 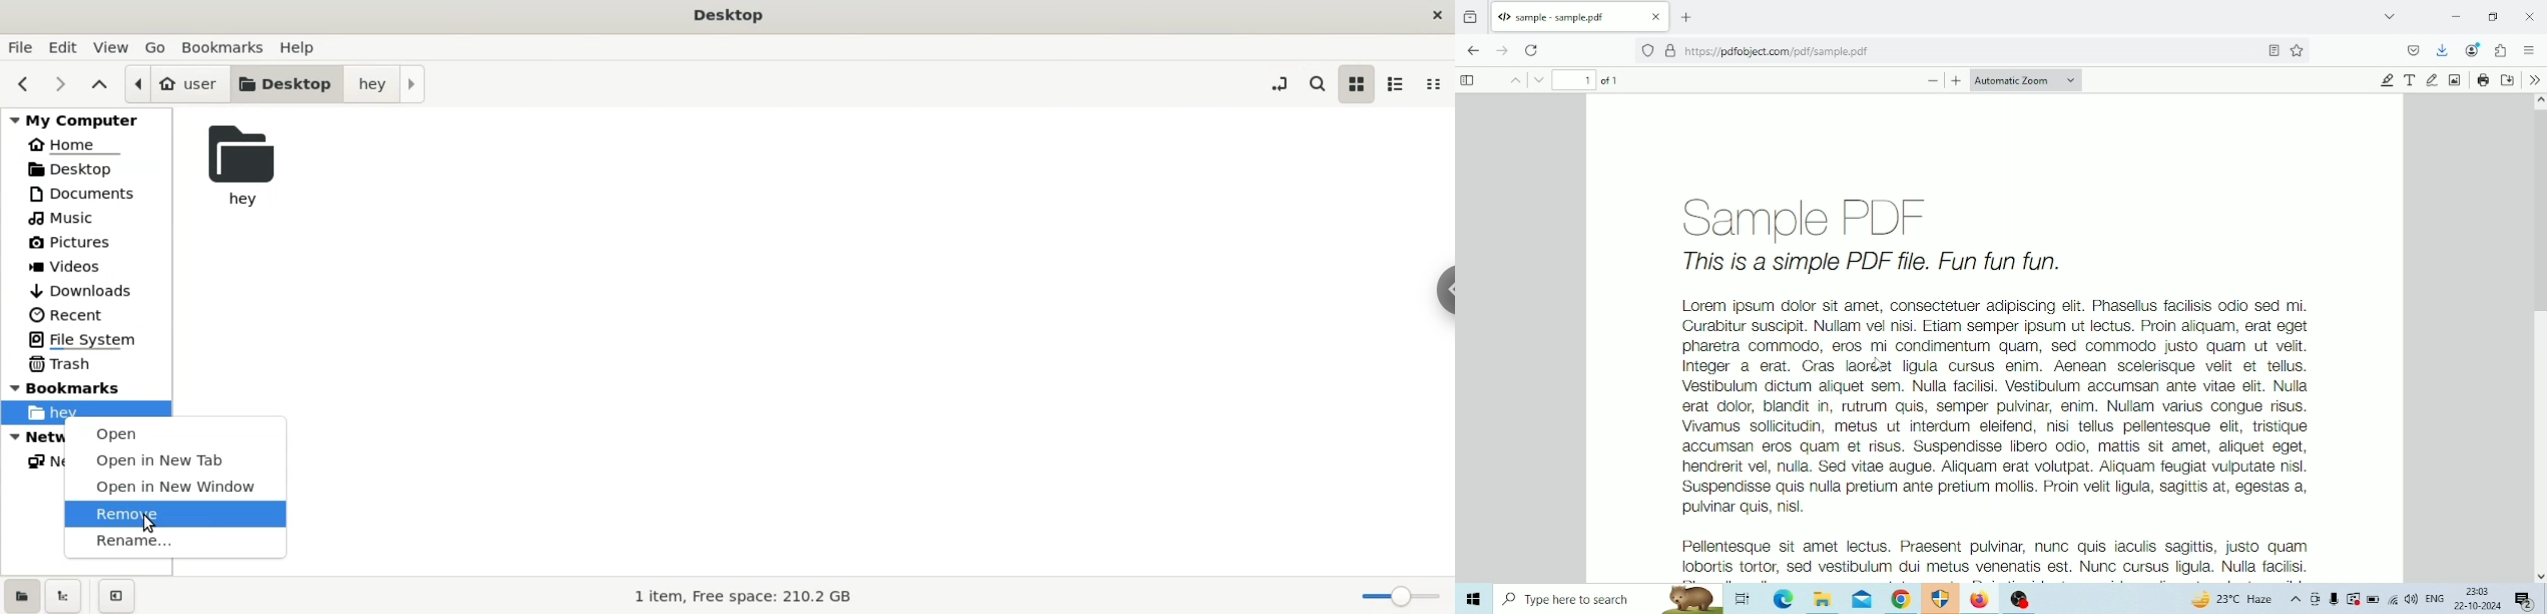 What do you see at coordinates (2436, 598) in the screenshot?
I see `Language` at bounding box center [2436, 598].